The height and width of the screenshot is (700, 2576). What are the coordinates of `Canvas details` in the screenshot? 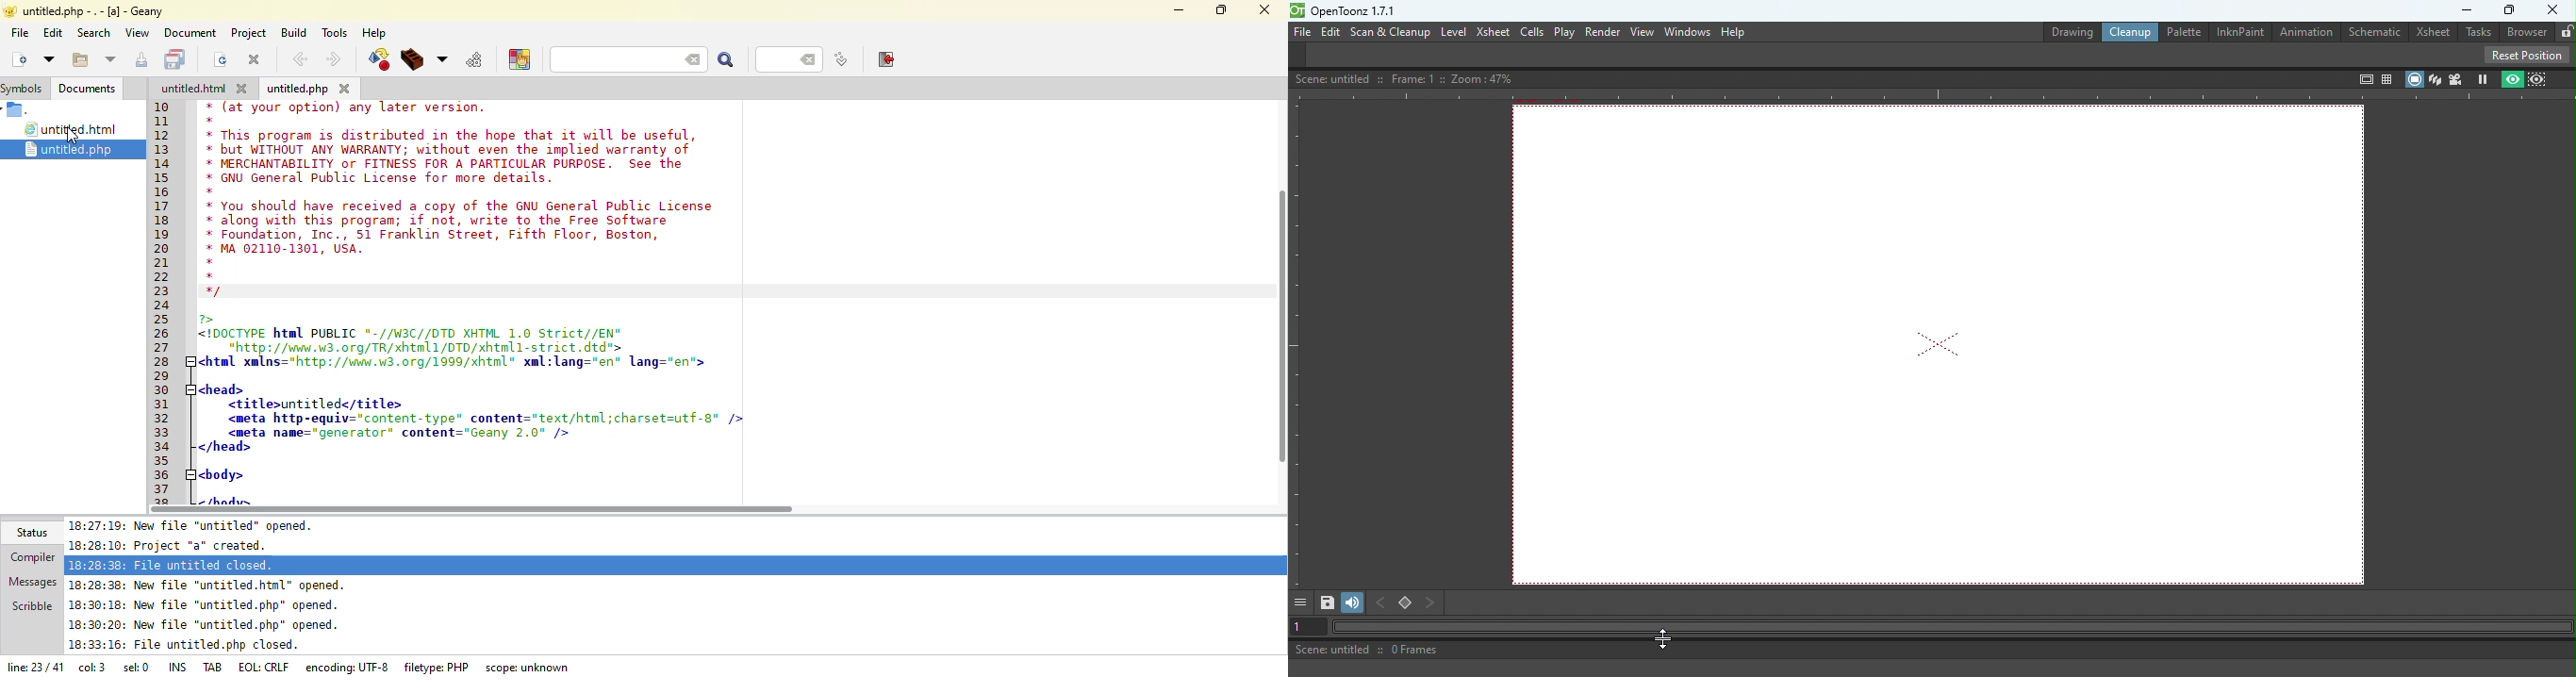 It's located at (1408, 77).